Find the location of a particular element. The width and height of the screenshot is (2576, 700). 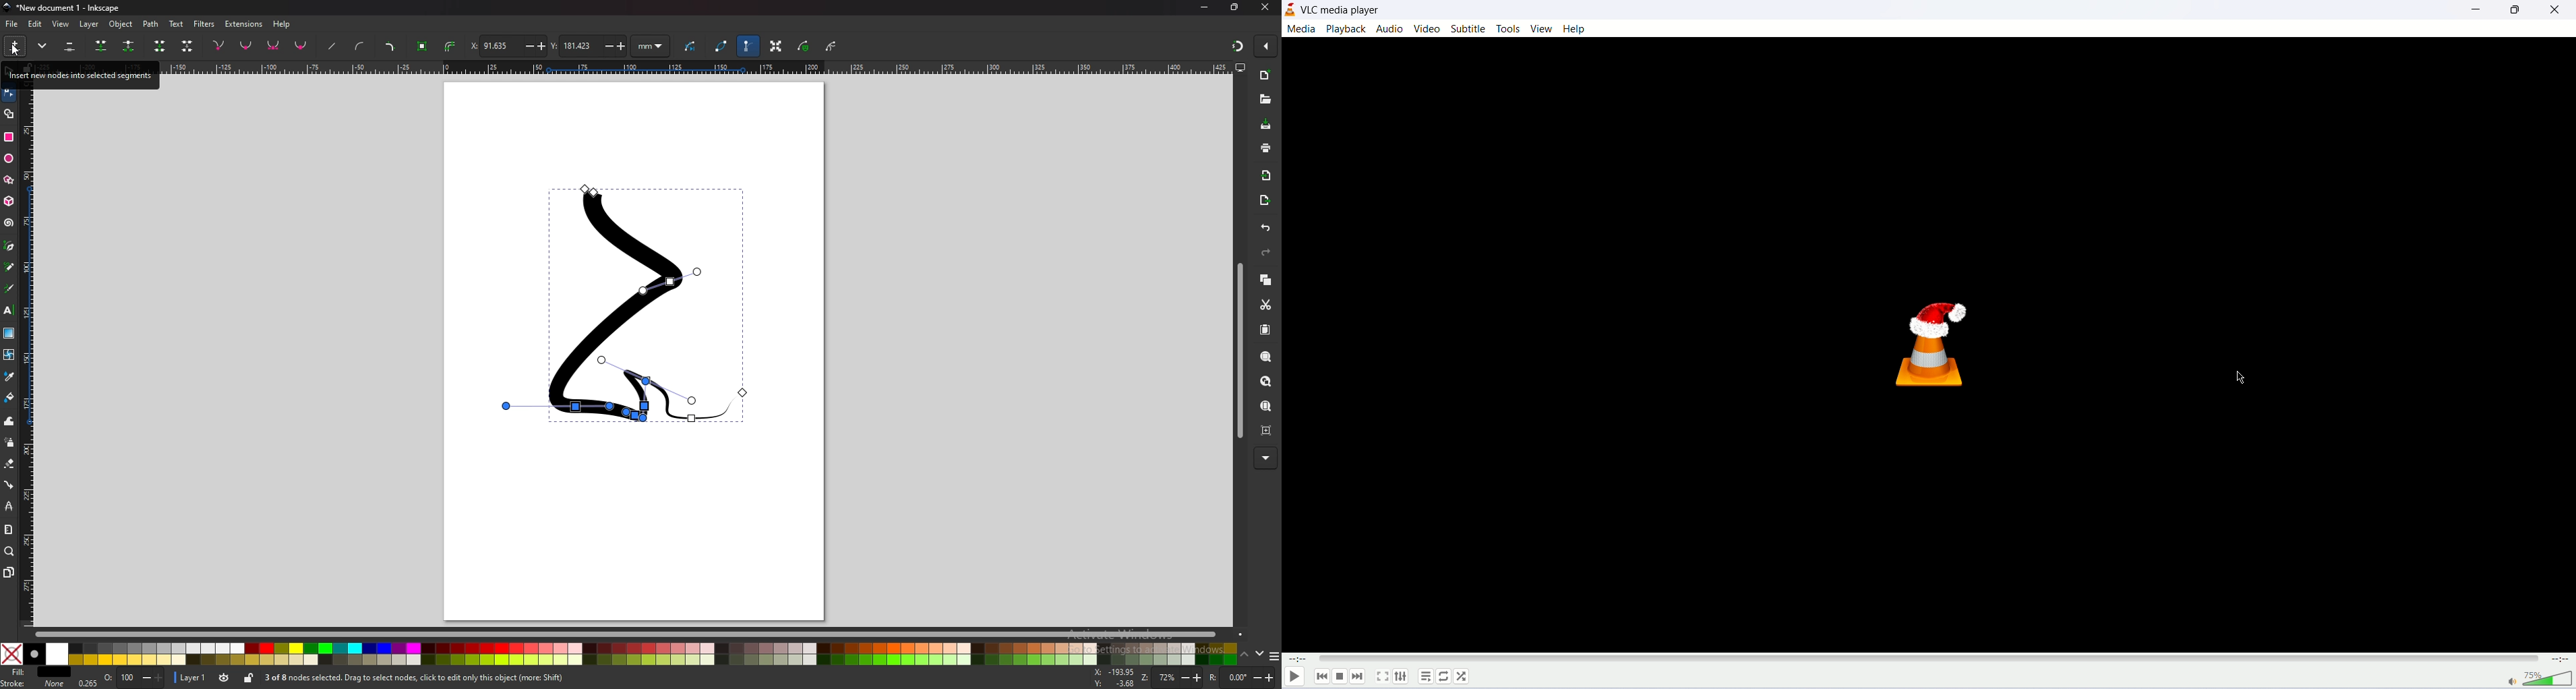

minimize is located at coordinates (2470, 13).